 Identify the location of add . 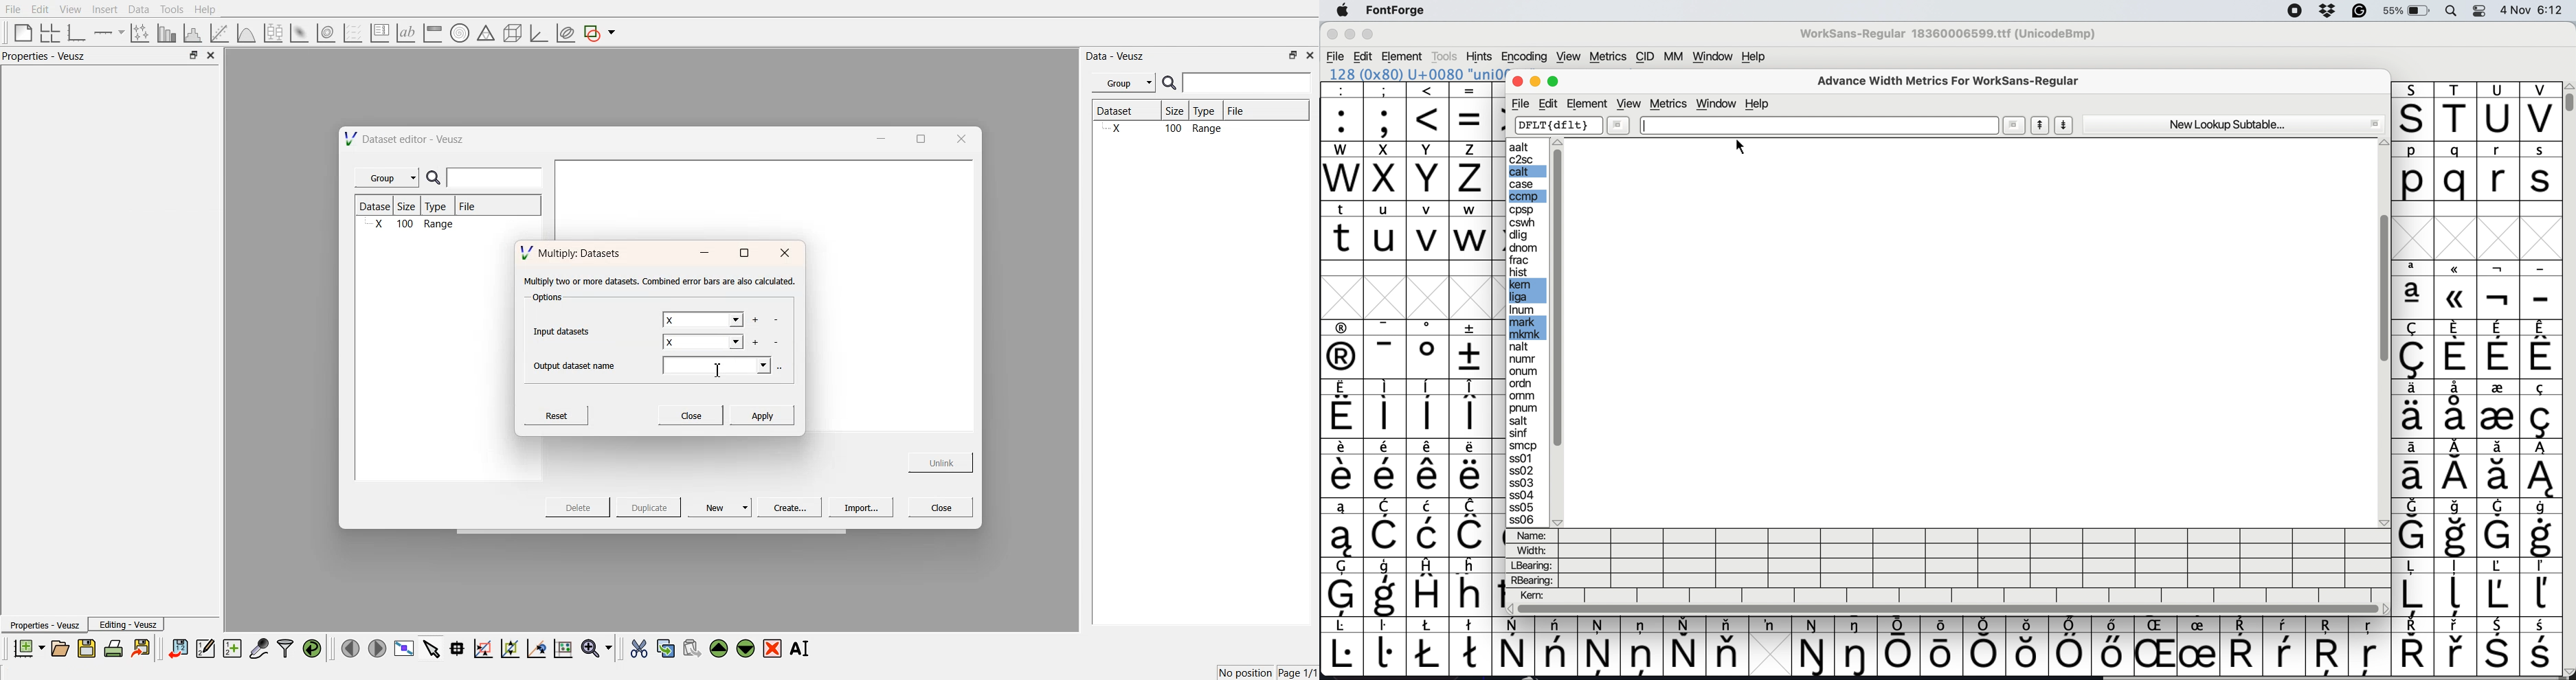
(754, 342).